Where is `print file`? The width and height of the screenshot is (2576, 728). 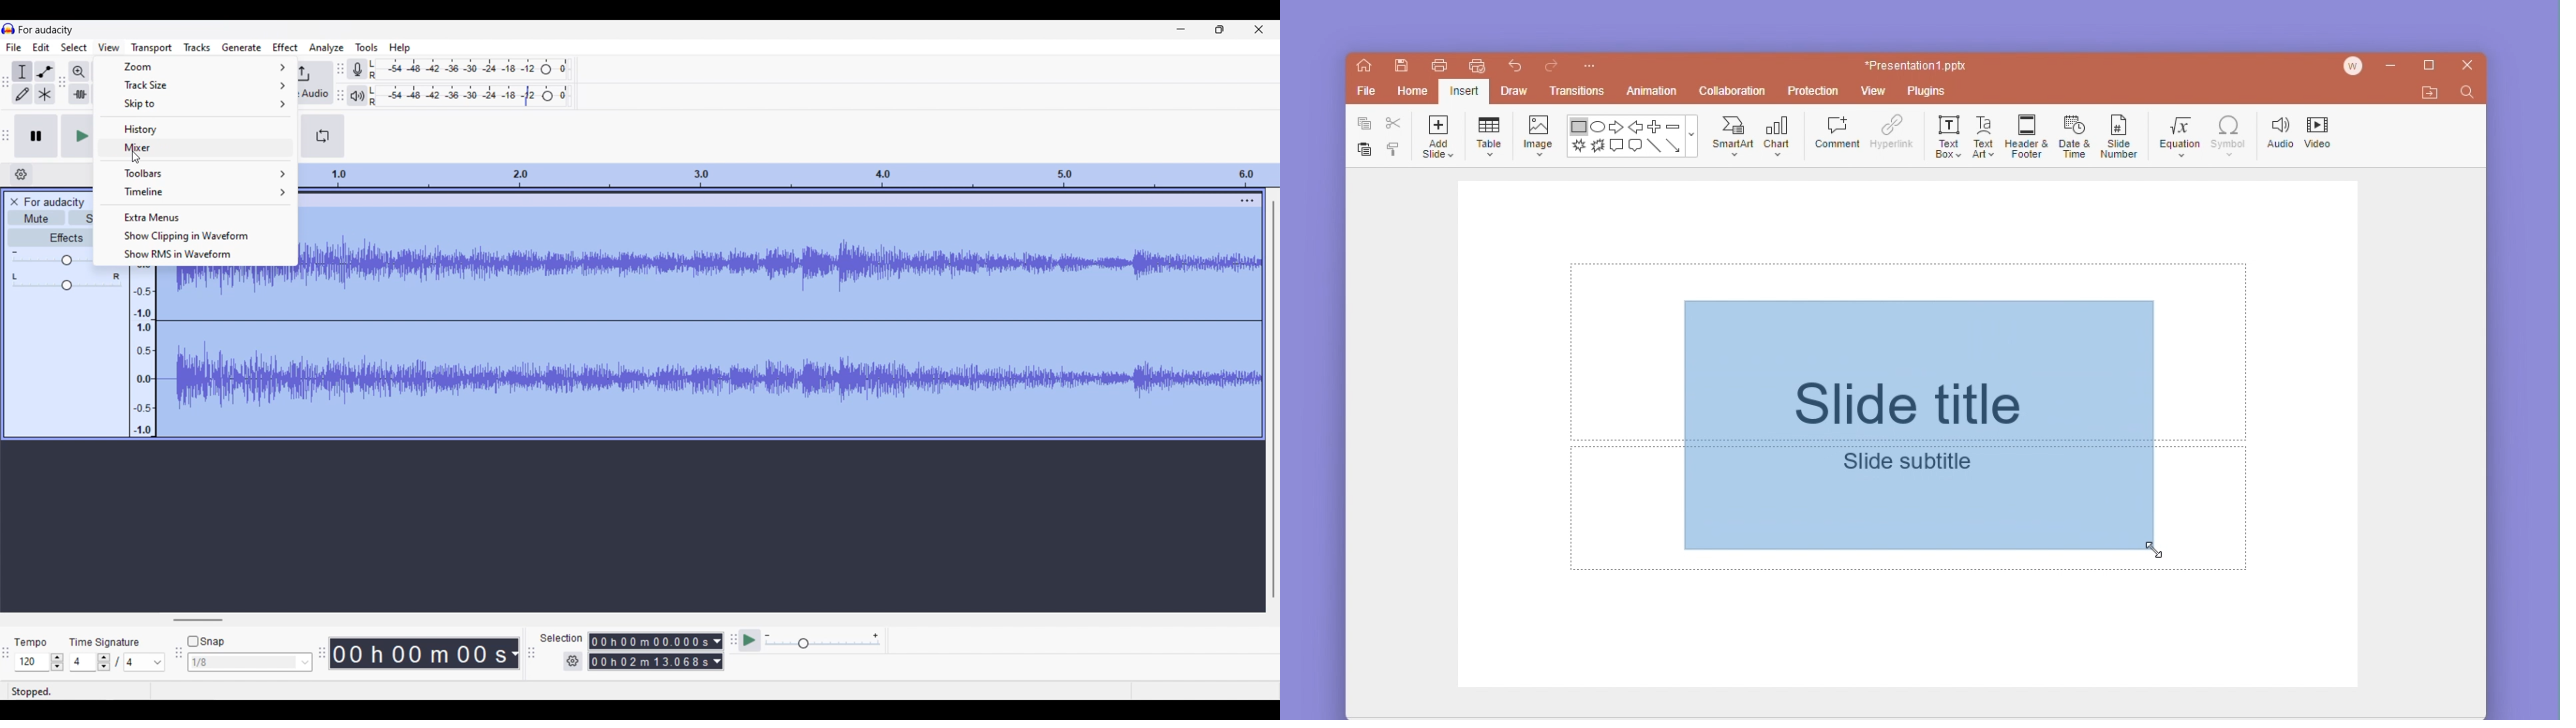 print file is located at coordinates (1435, 65).